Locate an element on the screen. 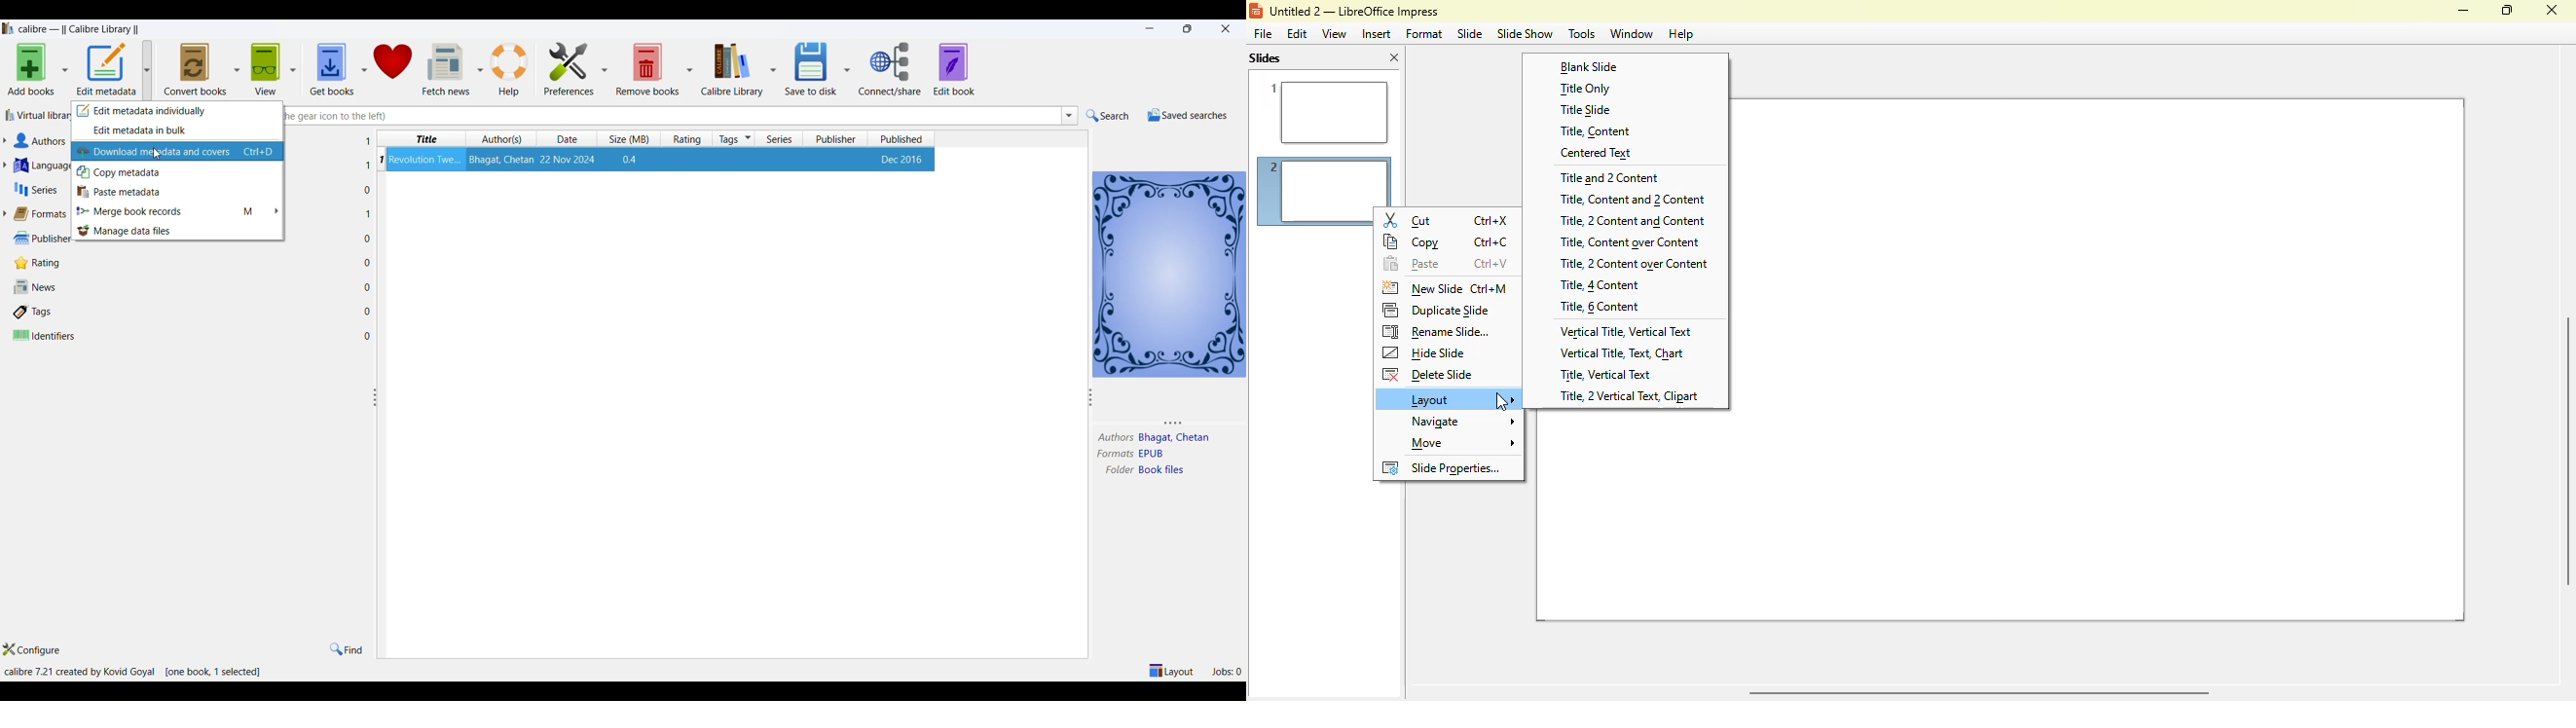 The width and height of the screenshot is (2576, 728). 0 is located at coordinates (369, 190).